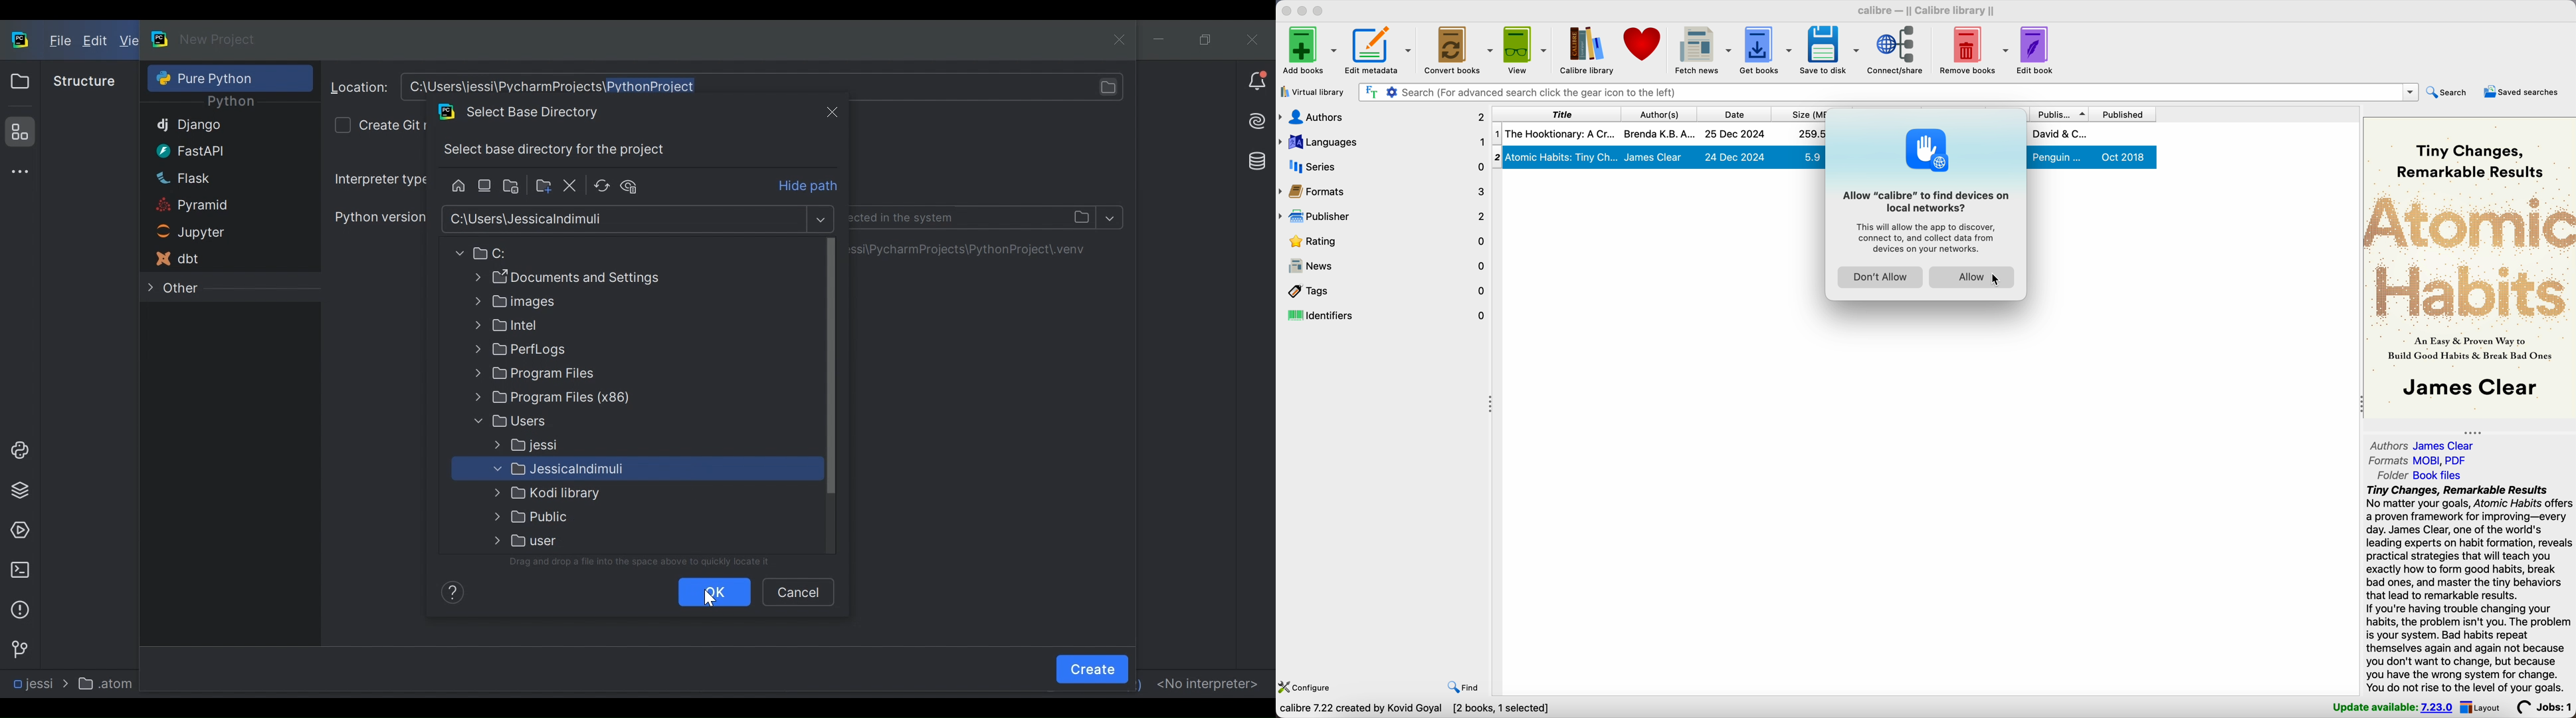 The height and width of the screenshot is (728, 2576). I want to click on , so click(582, 376).